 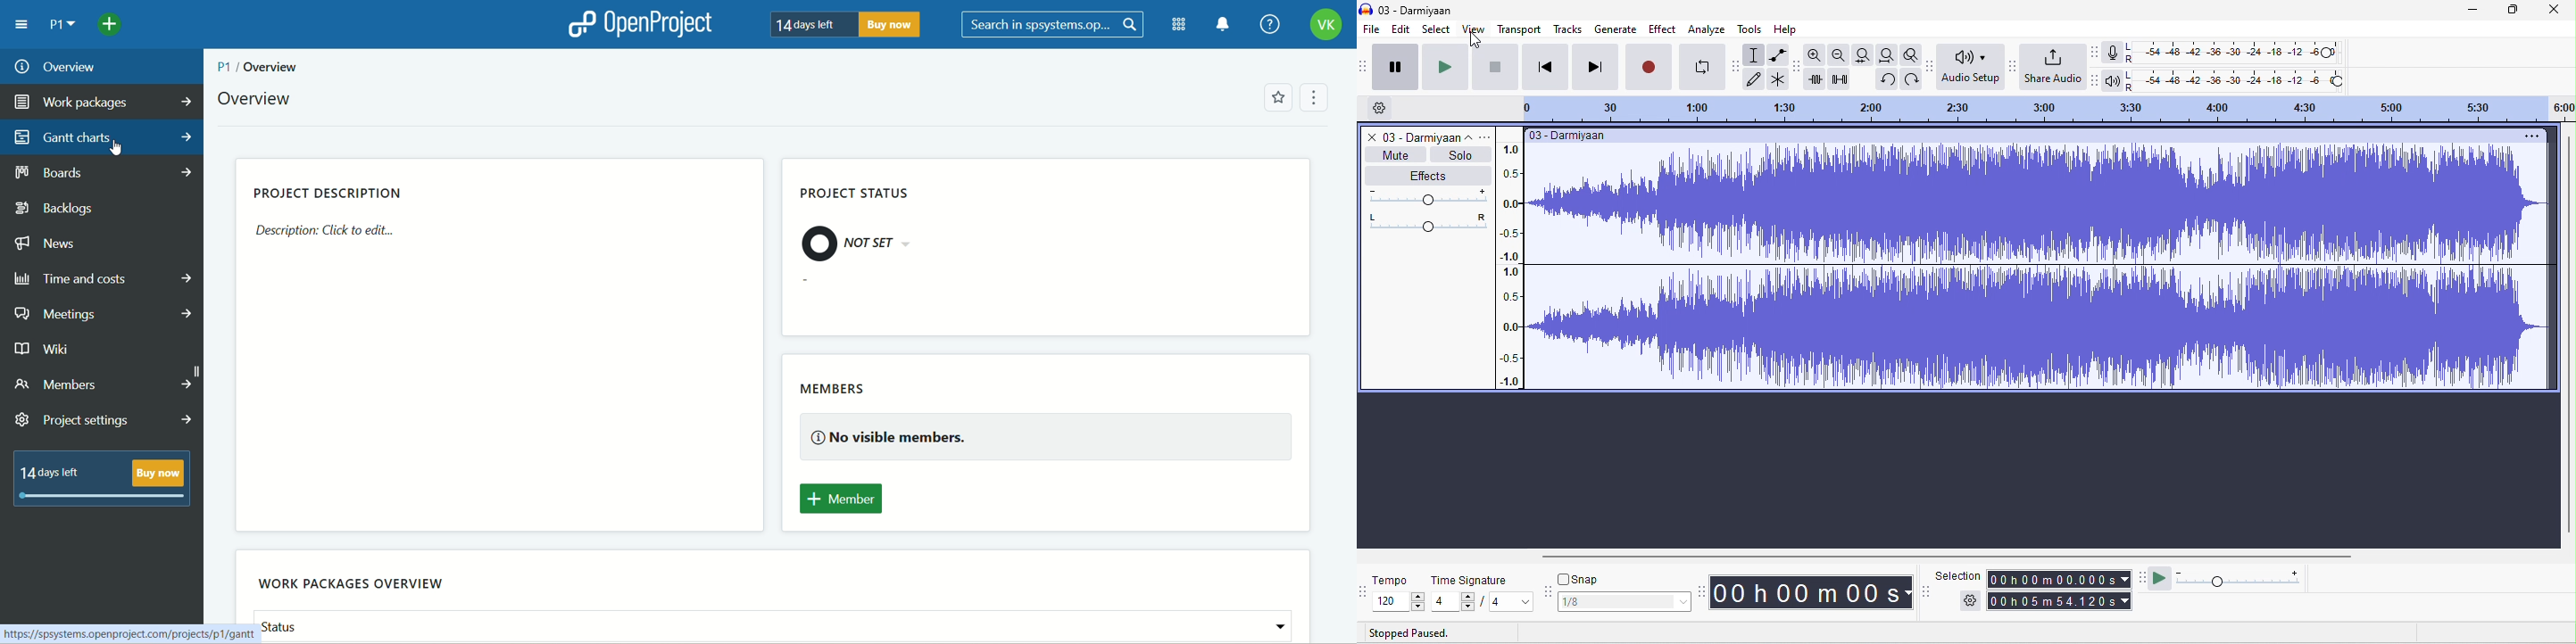 What do you see at coordinates (1054, 25) in the screenshot?
I see `search` at bounding box center [1054, 25].